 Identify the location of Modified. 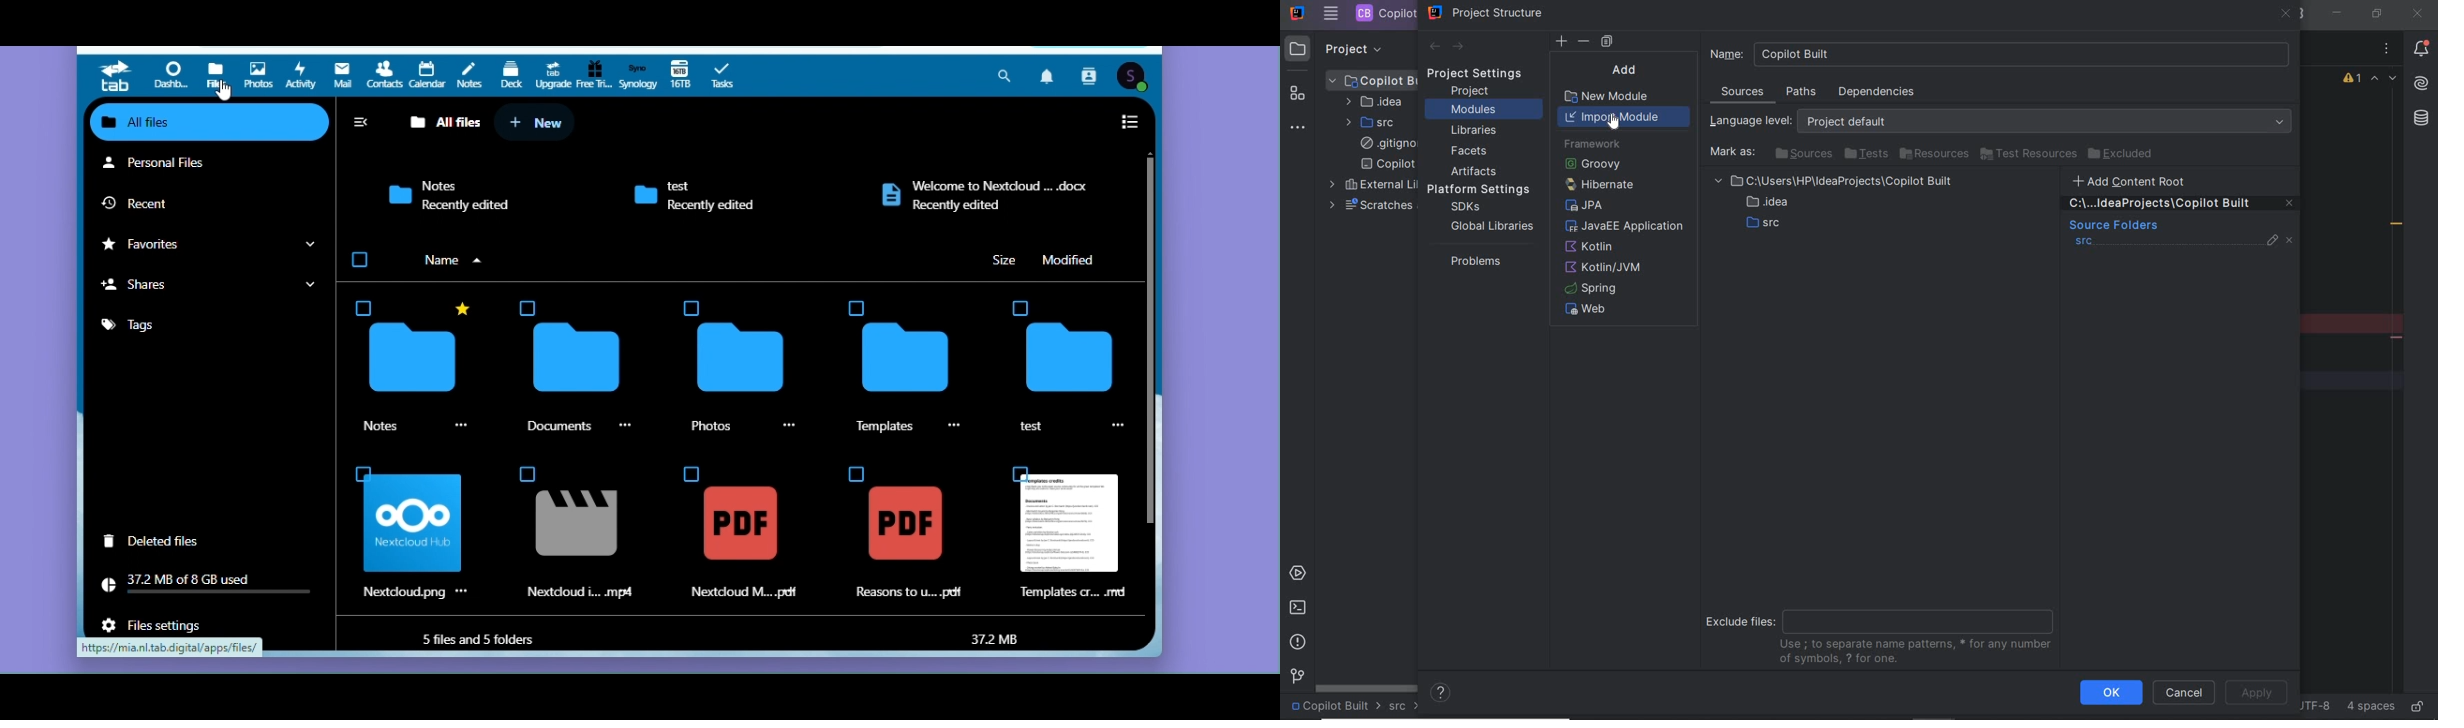
(1070, 260).